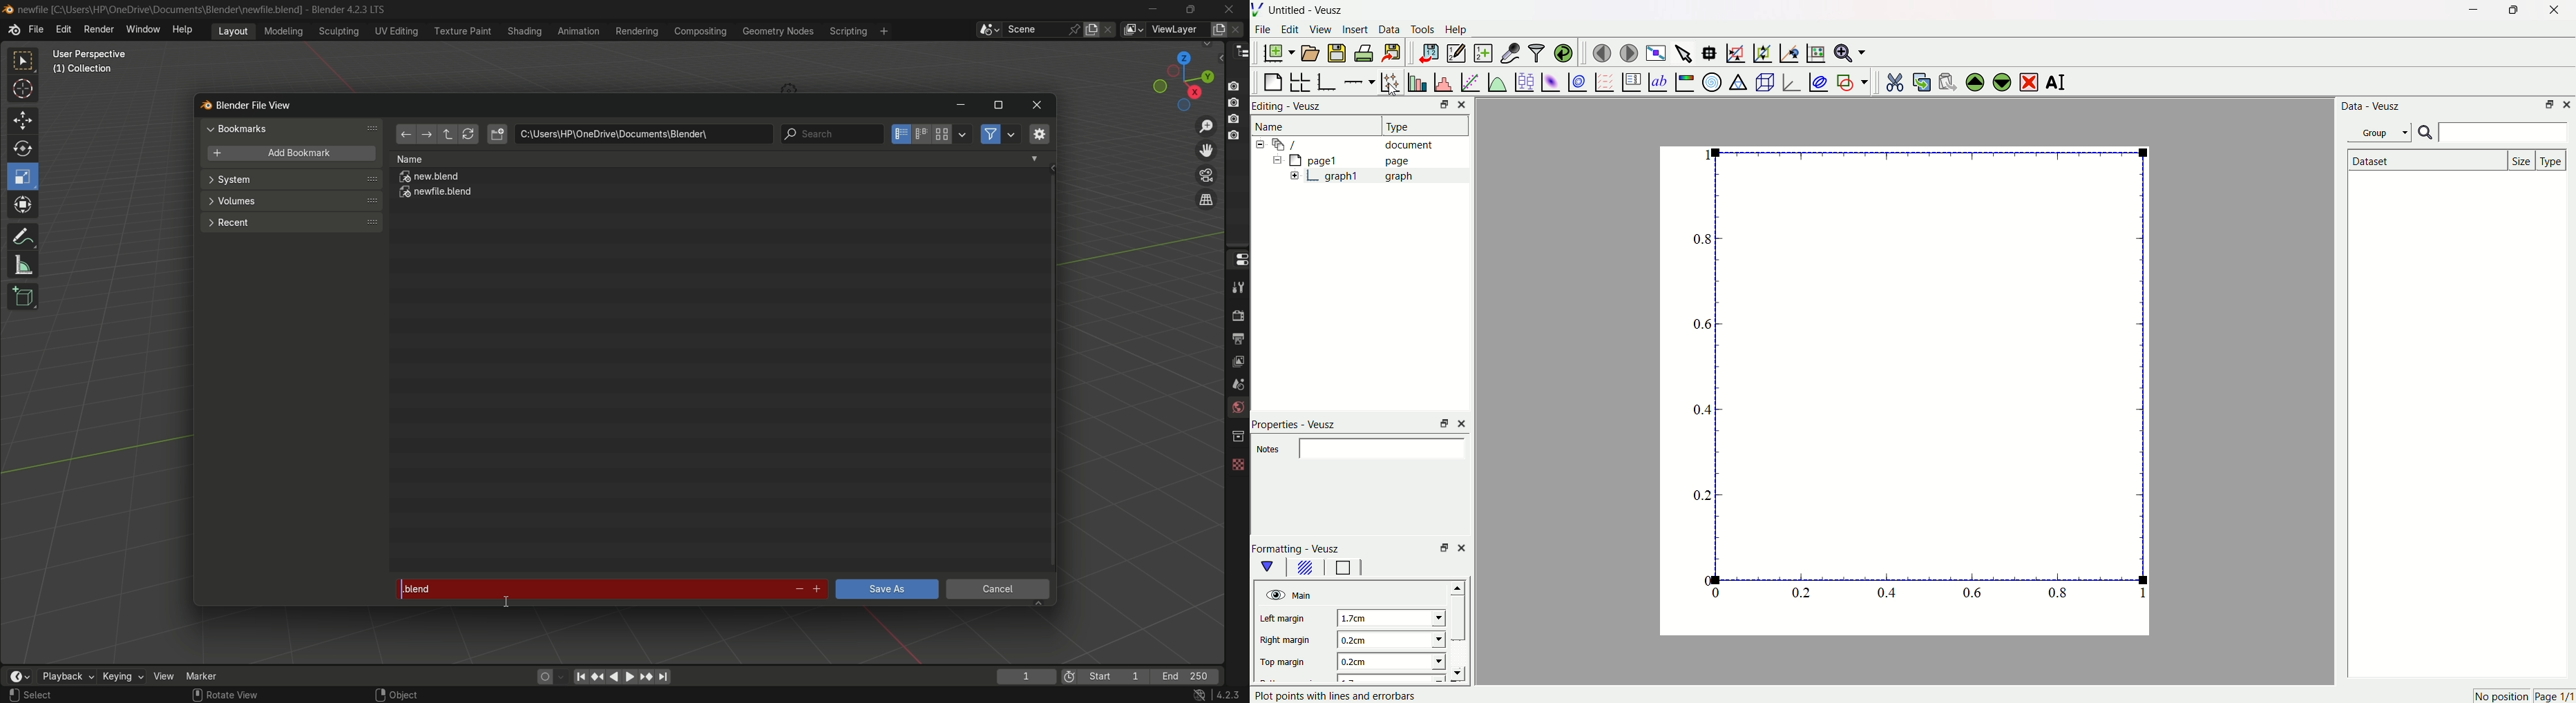 The image size is (2576, 728). I want to click on compositing menu, so click(702, 31).